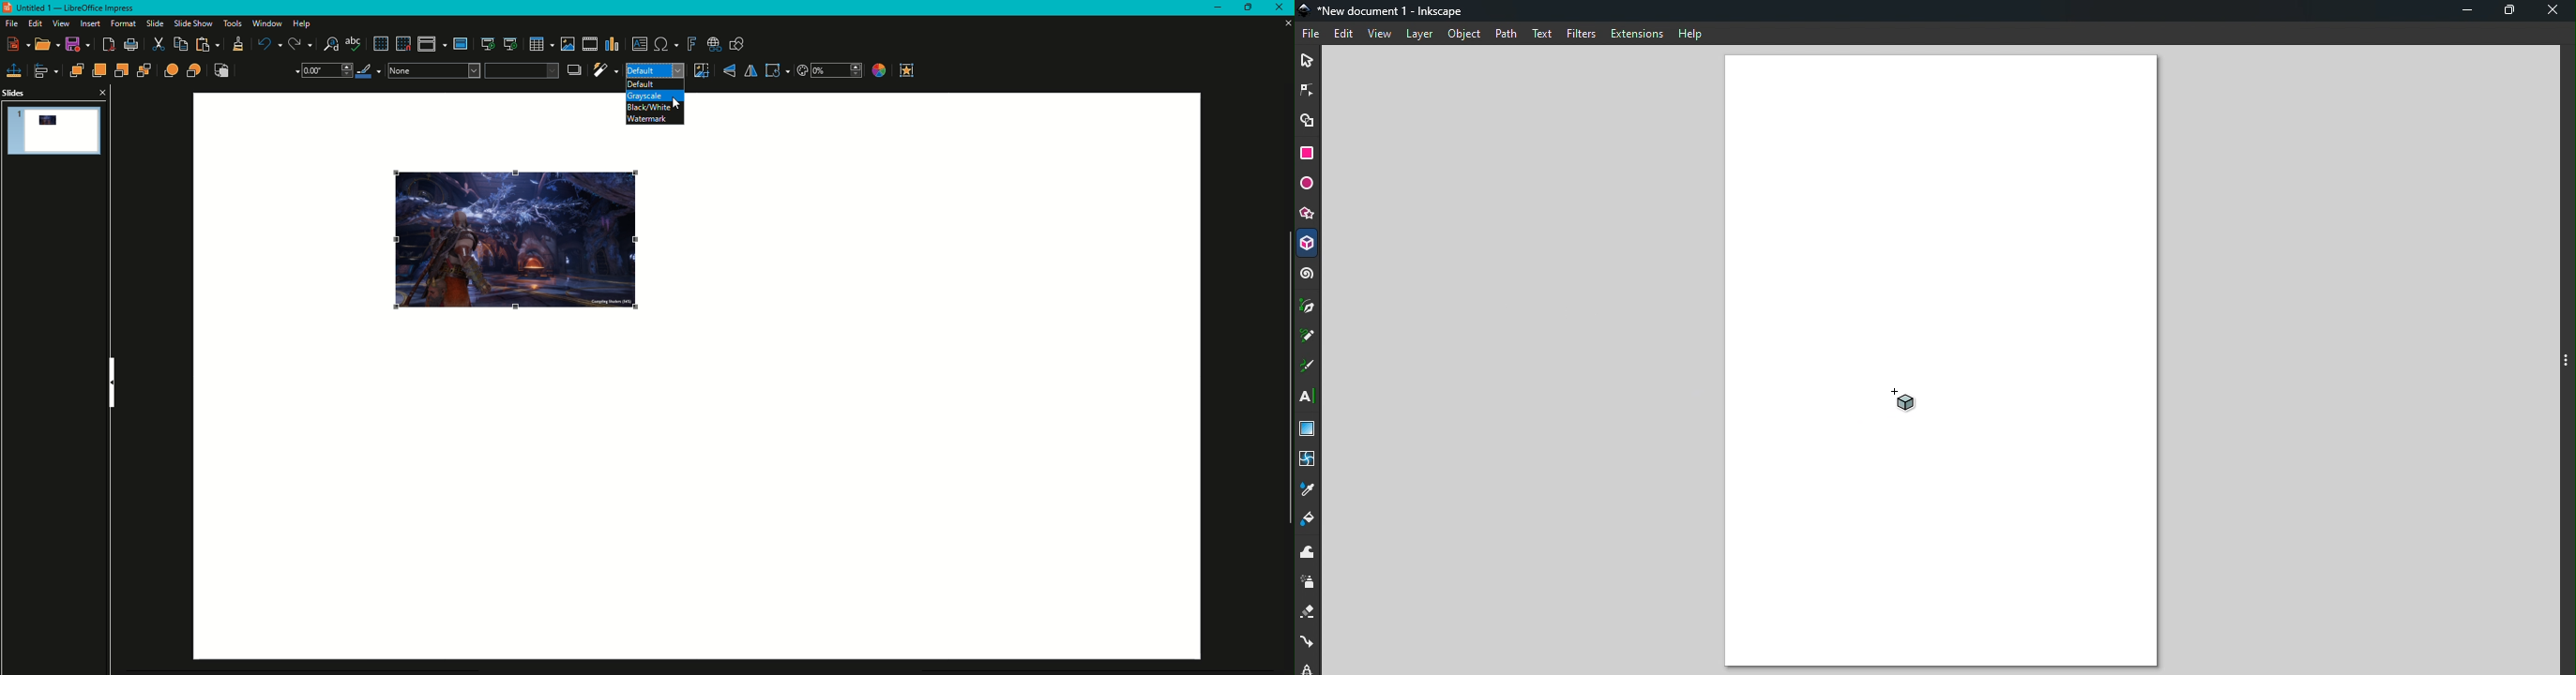  I want to click on Spray tool, so click(1309, 585).